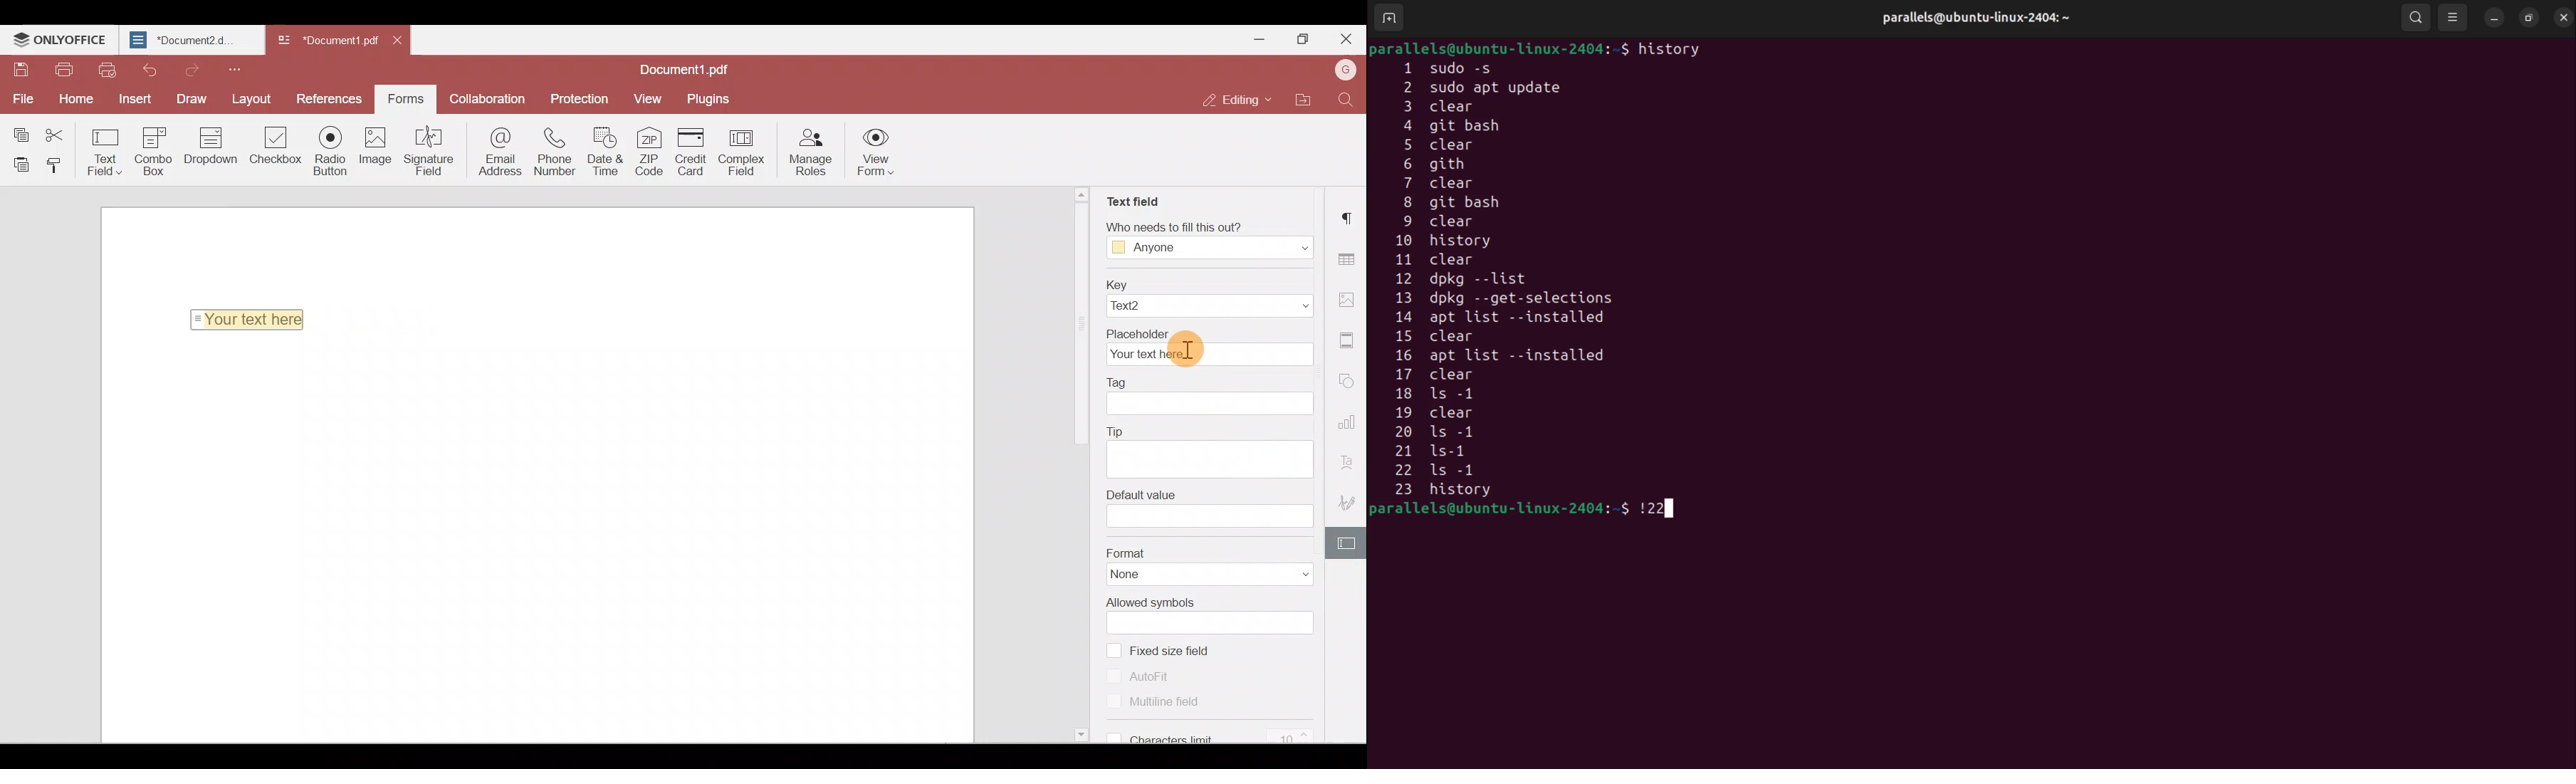 Image resolution: width=2576 pixels, height=784 pixels. Describe the element at coordinates (1349, 542) in the screenshot. I see `Form settings` at that location.